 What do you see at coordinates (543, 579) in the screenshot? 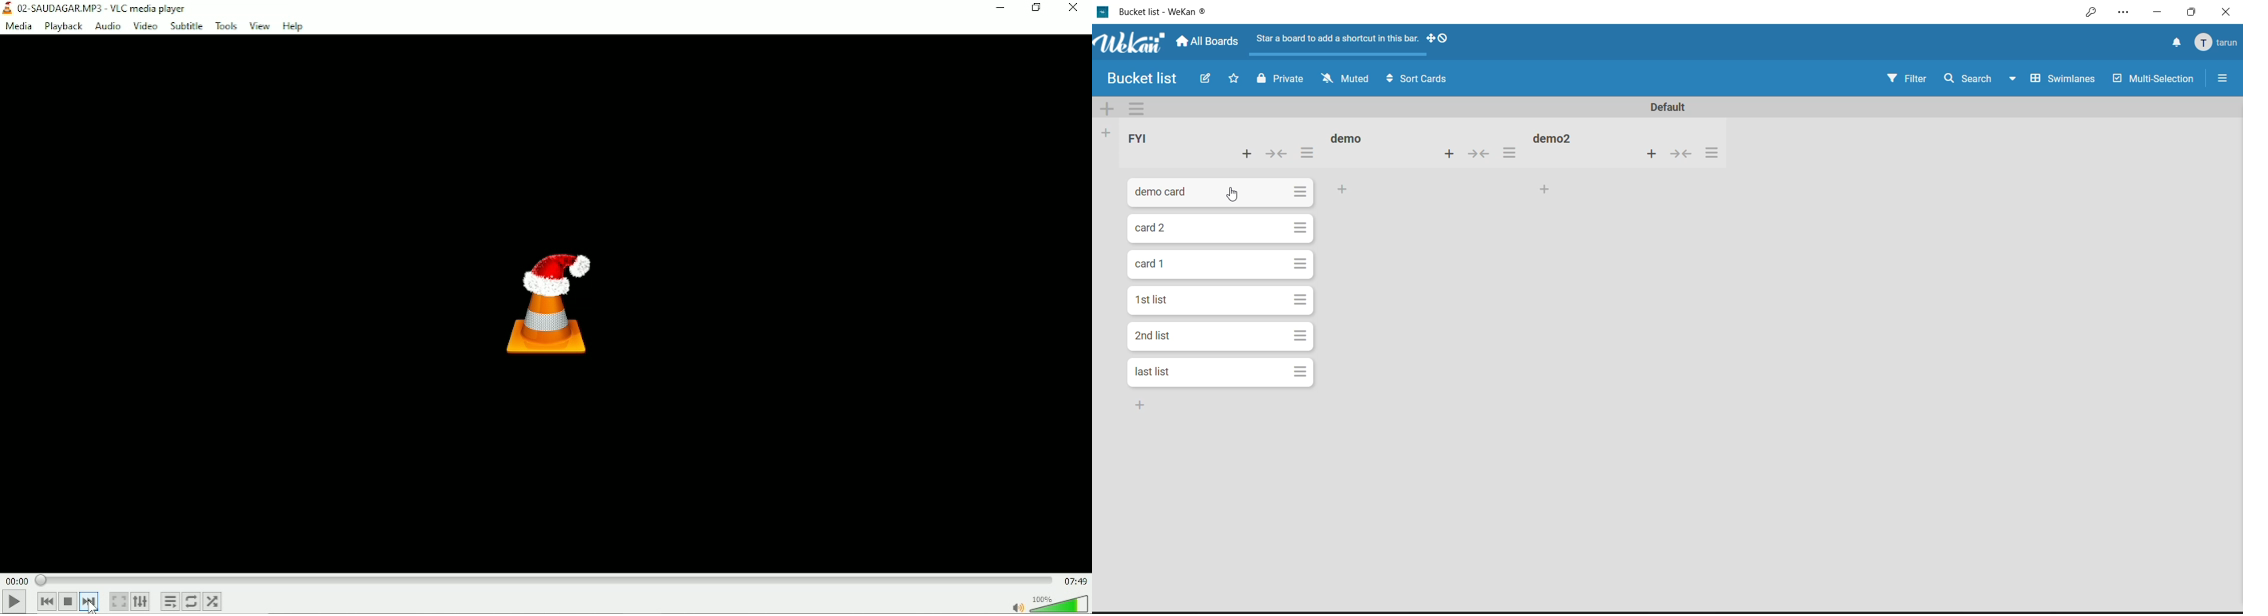
I see `Play duration` at bounding box center [543, 579].